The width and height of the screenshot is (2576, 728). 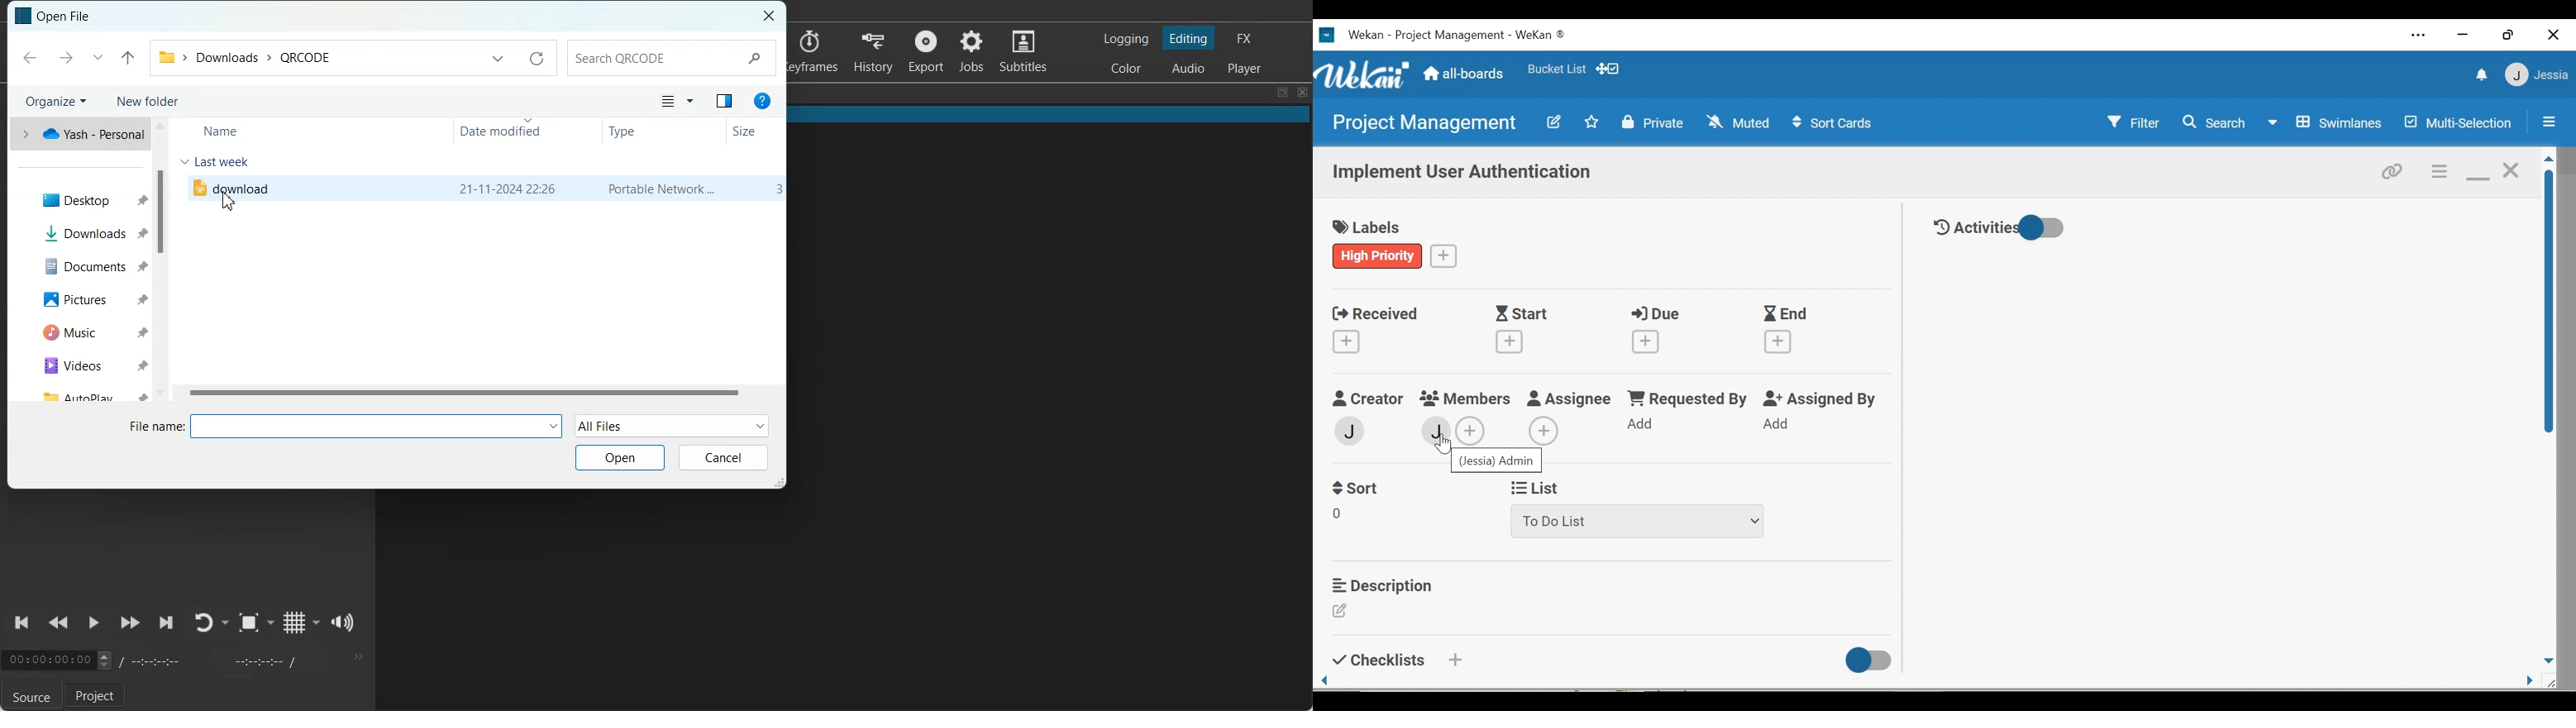 I want to click on Open, so click(x=622, y=457).